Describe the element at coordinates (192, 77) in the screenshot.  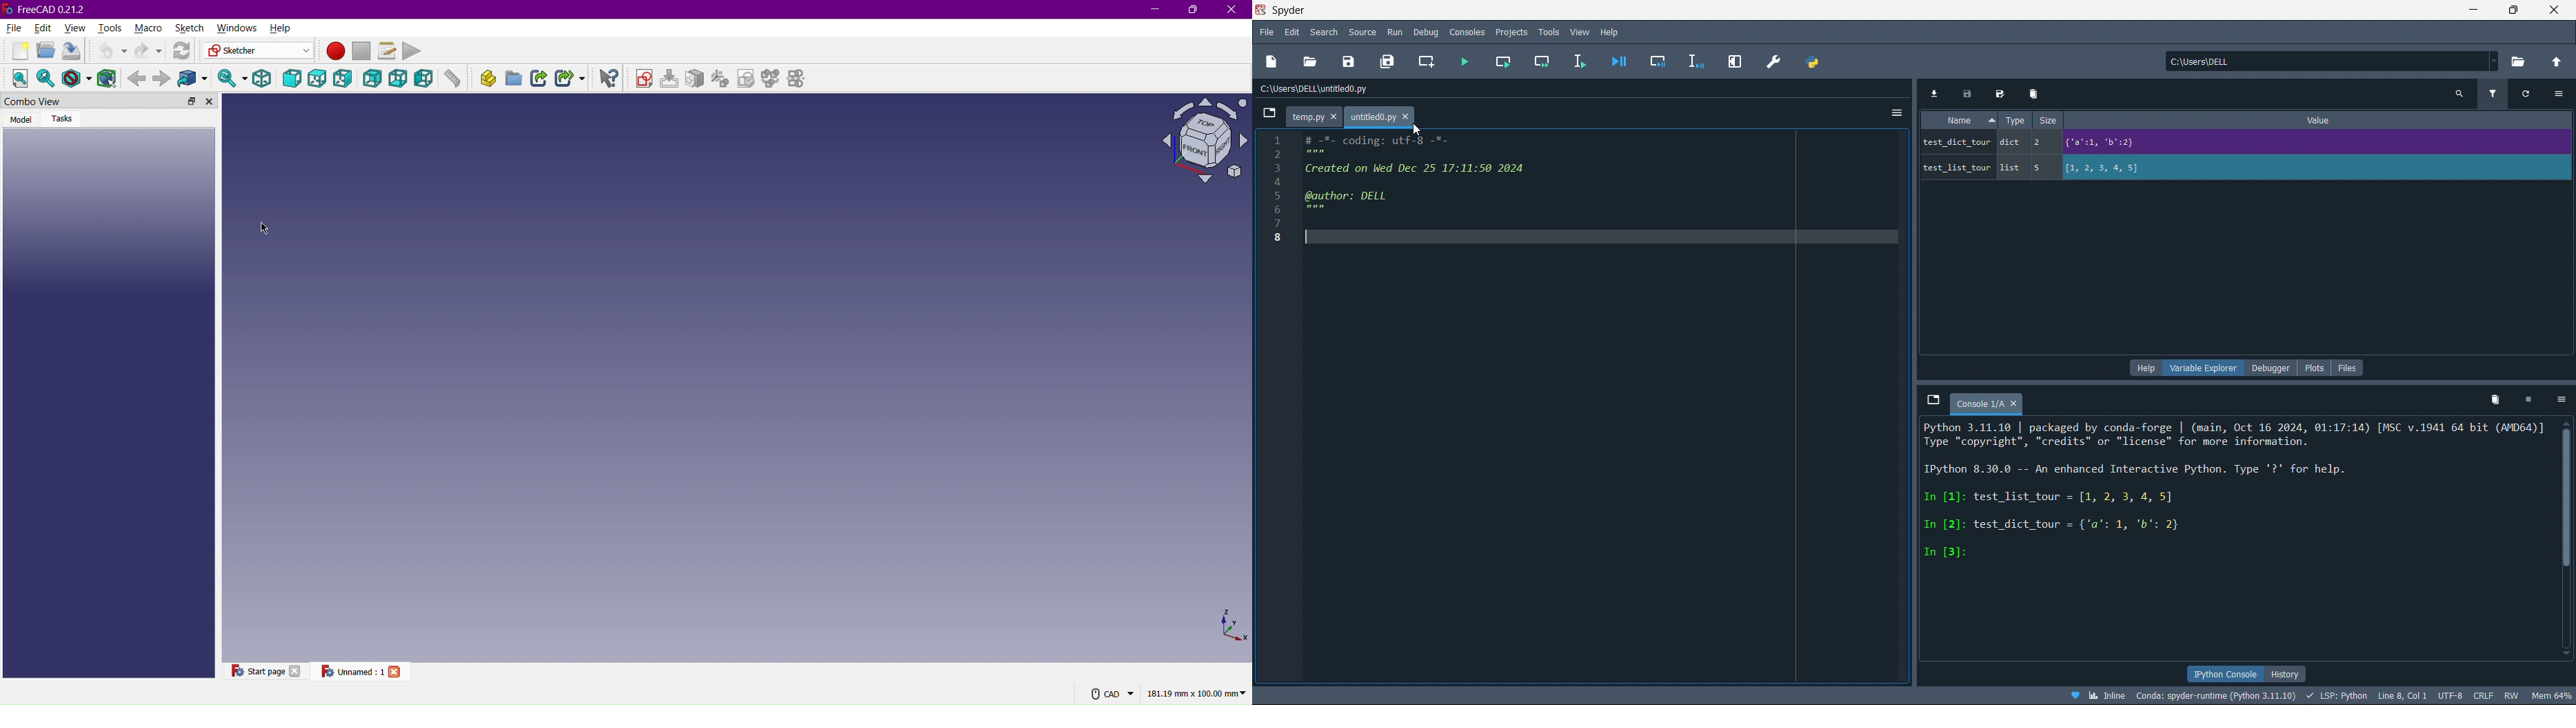
I see `Go to linked objects` at that location.